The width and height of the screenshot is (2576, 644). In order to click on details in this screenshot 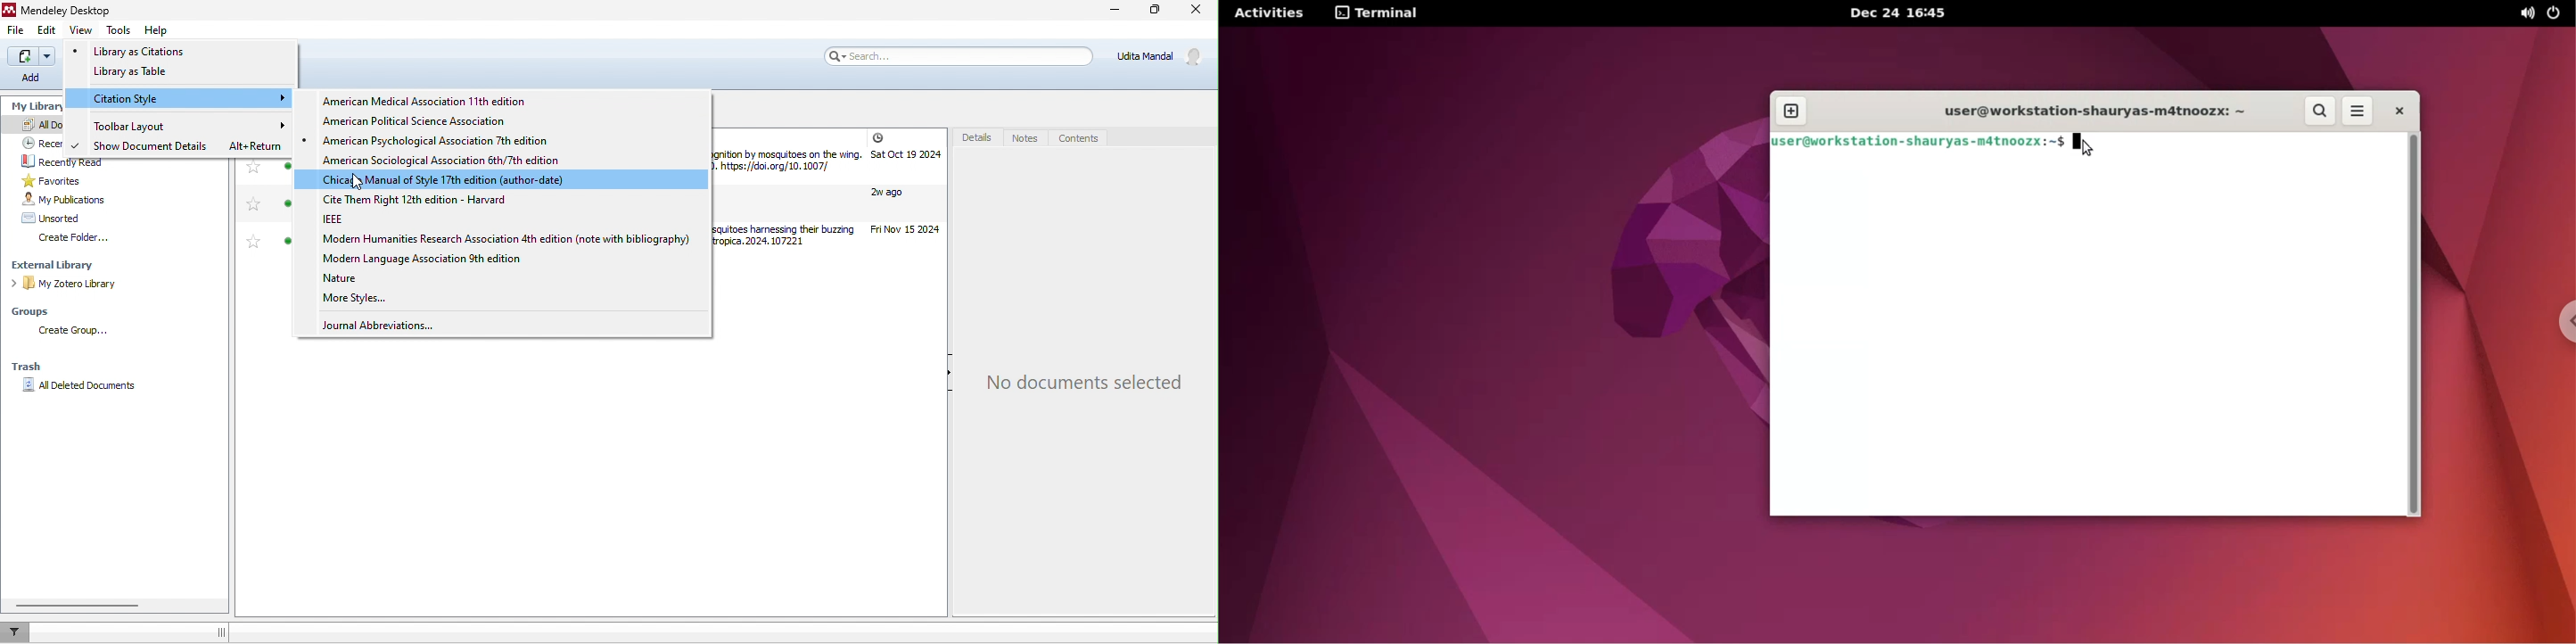, I will do `click(975, 139)`.